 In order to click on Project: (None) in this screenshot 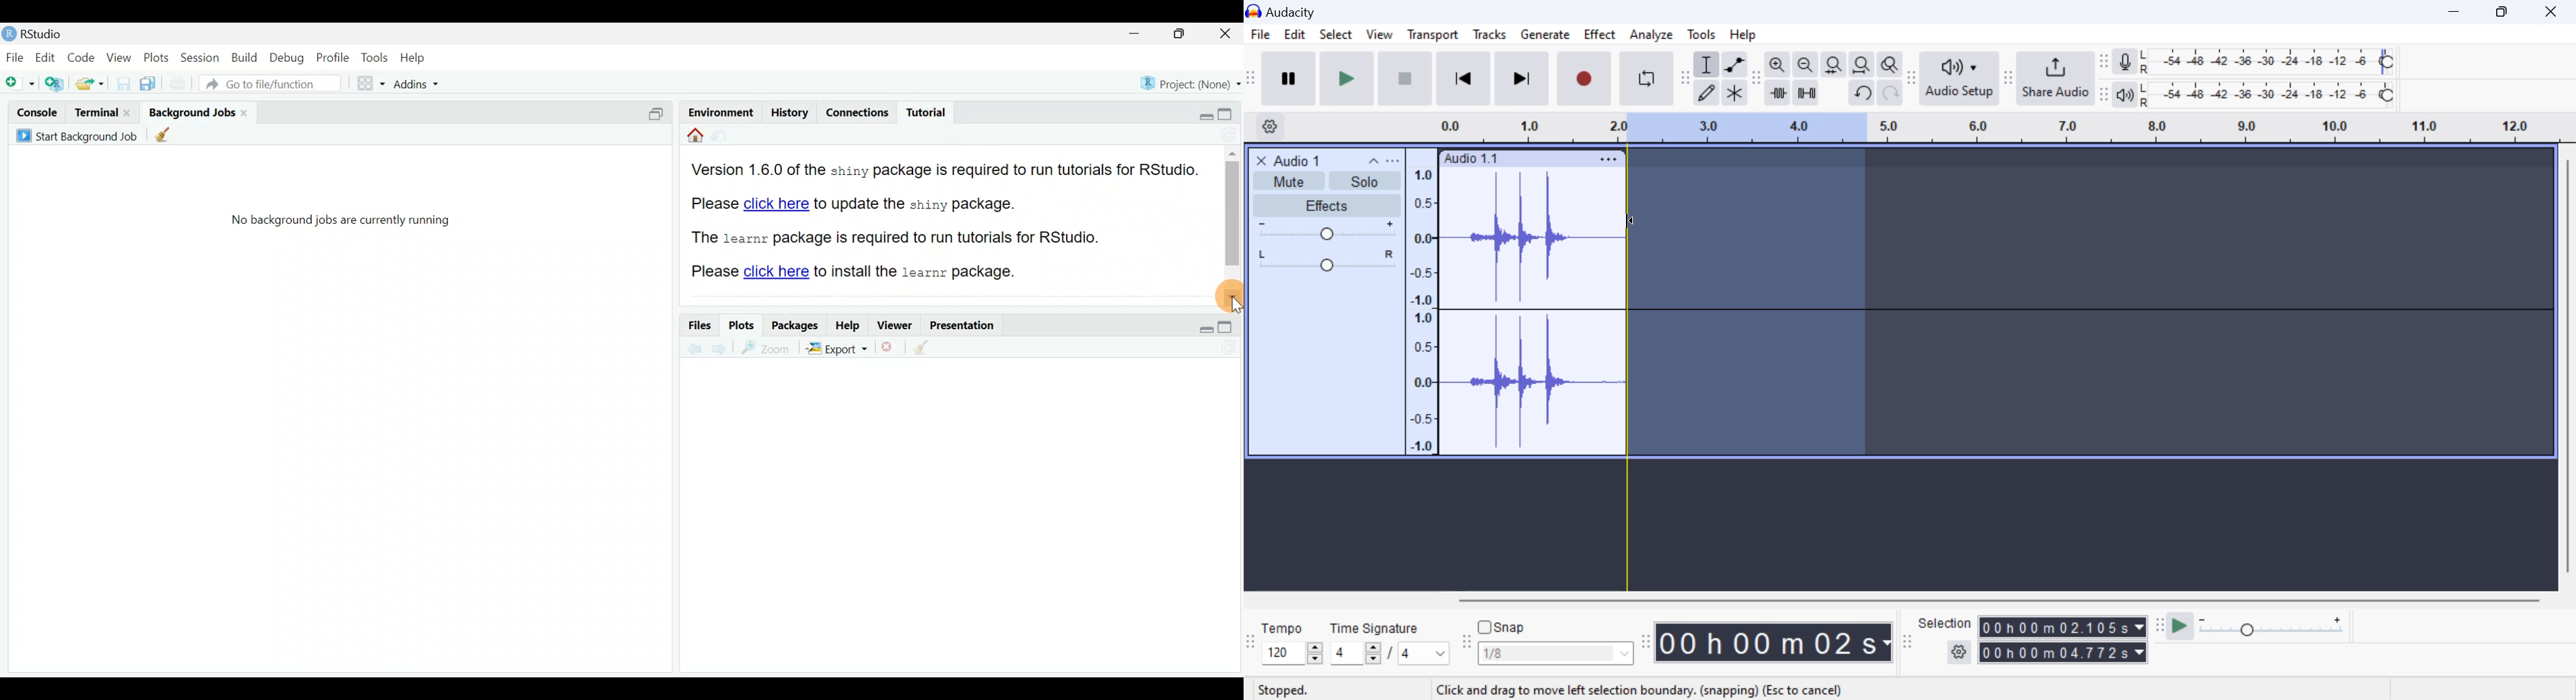, I will do `click(1189, 84)`.